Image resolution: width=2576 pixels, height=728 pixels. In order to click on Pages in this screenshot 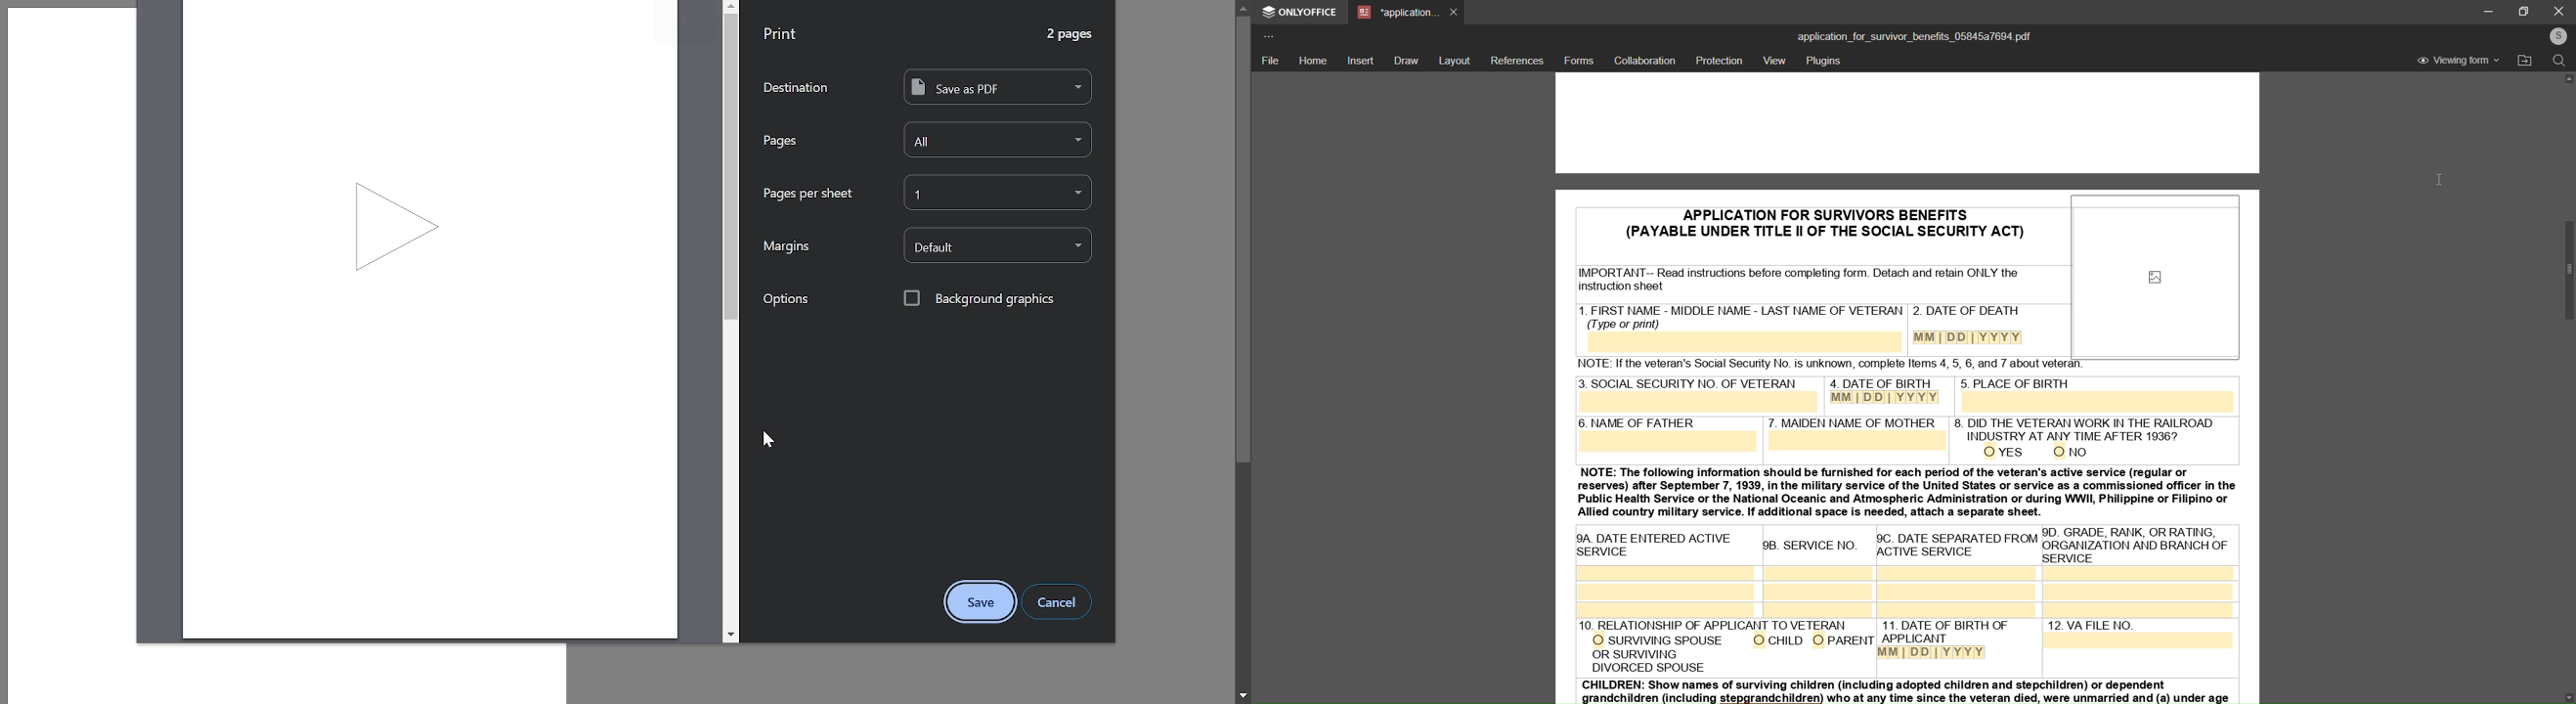, I will do `click(780, 142)`.